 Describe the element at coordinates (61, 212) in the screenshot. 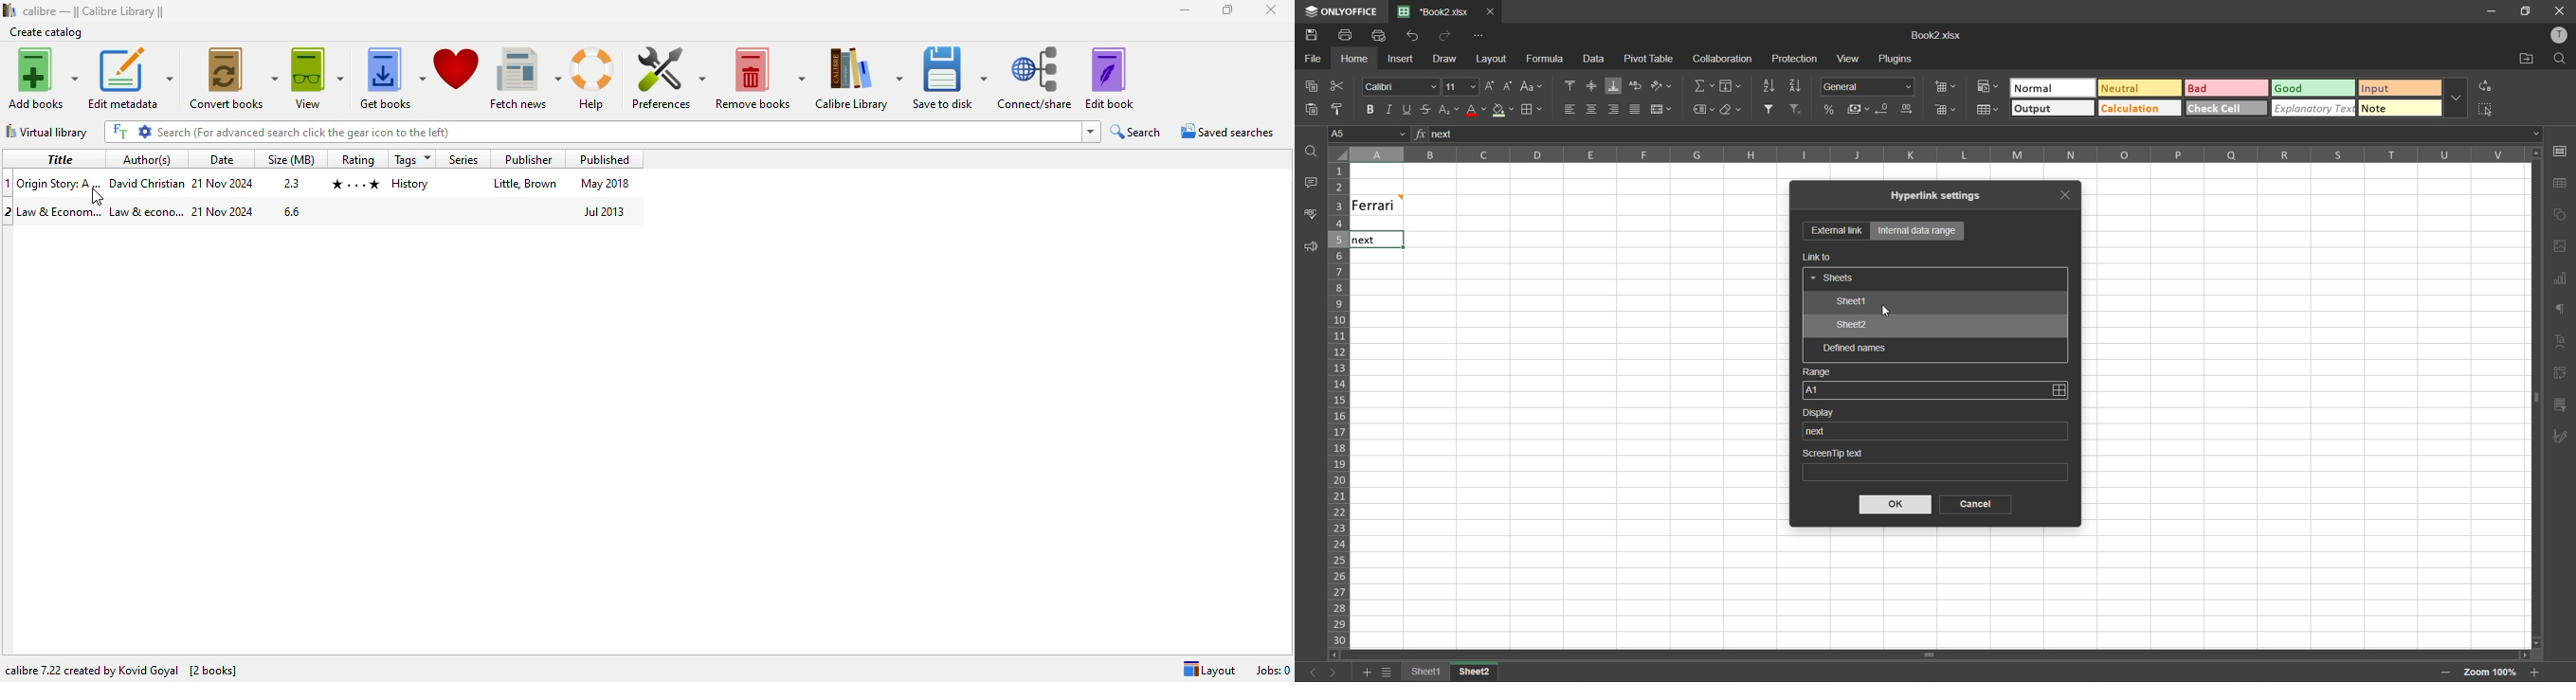

I see `Title` at that location.